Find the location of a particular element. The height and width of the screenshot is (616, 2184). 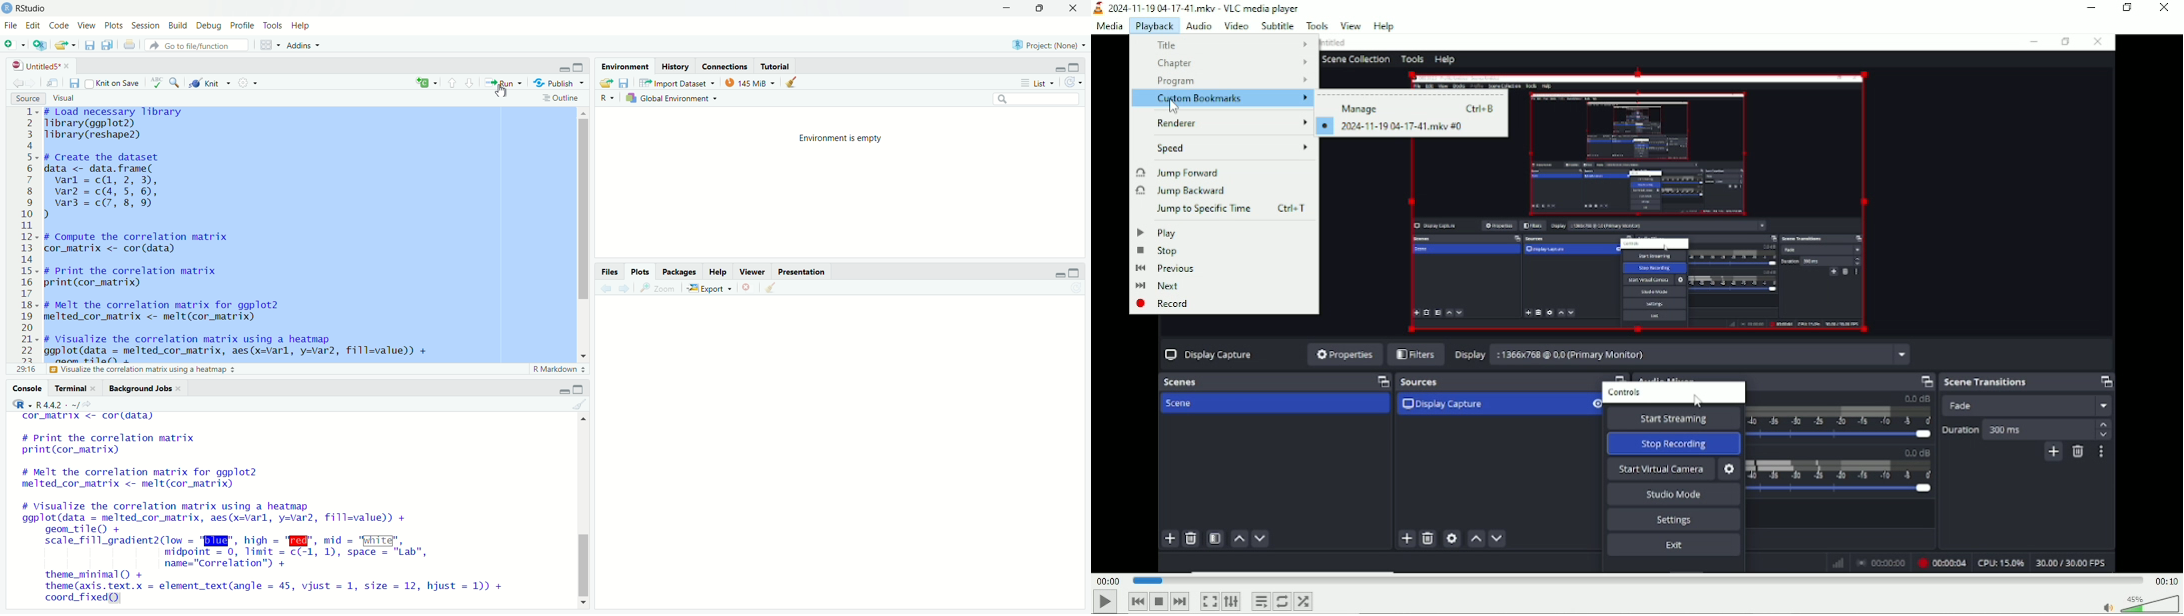

selected project: None is located at coordinates (1051, 44).